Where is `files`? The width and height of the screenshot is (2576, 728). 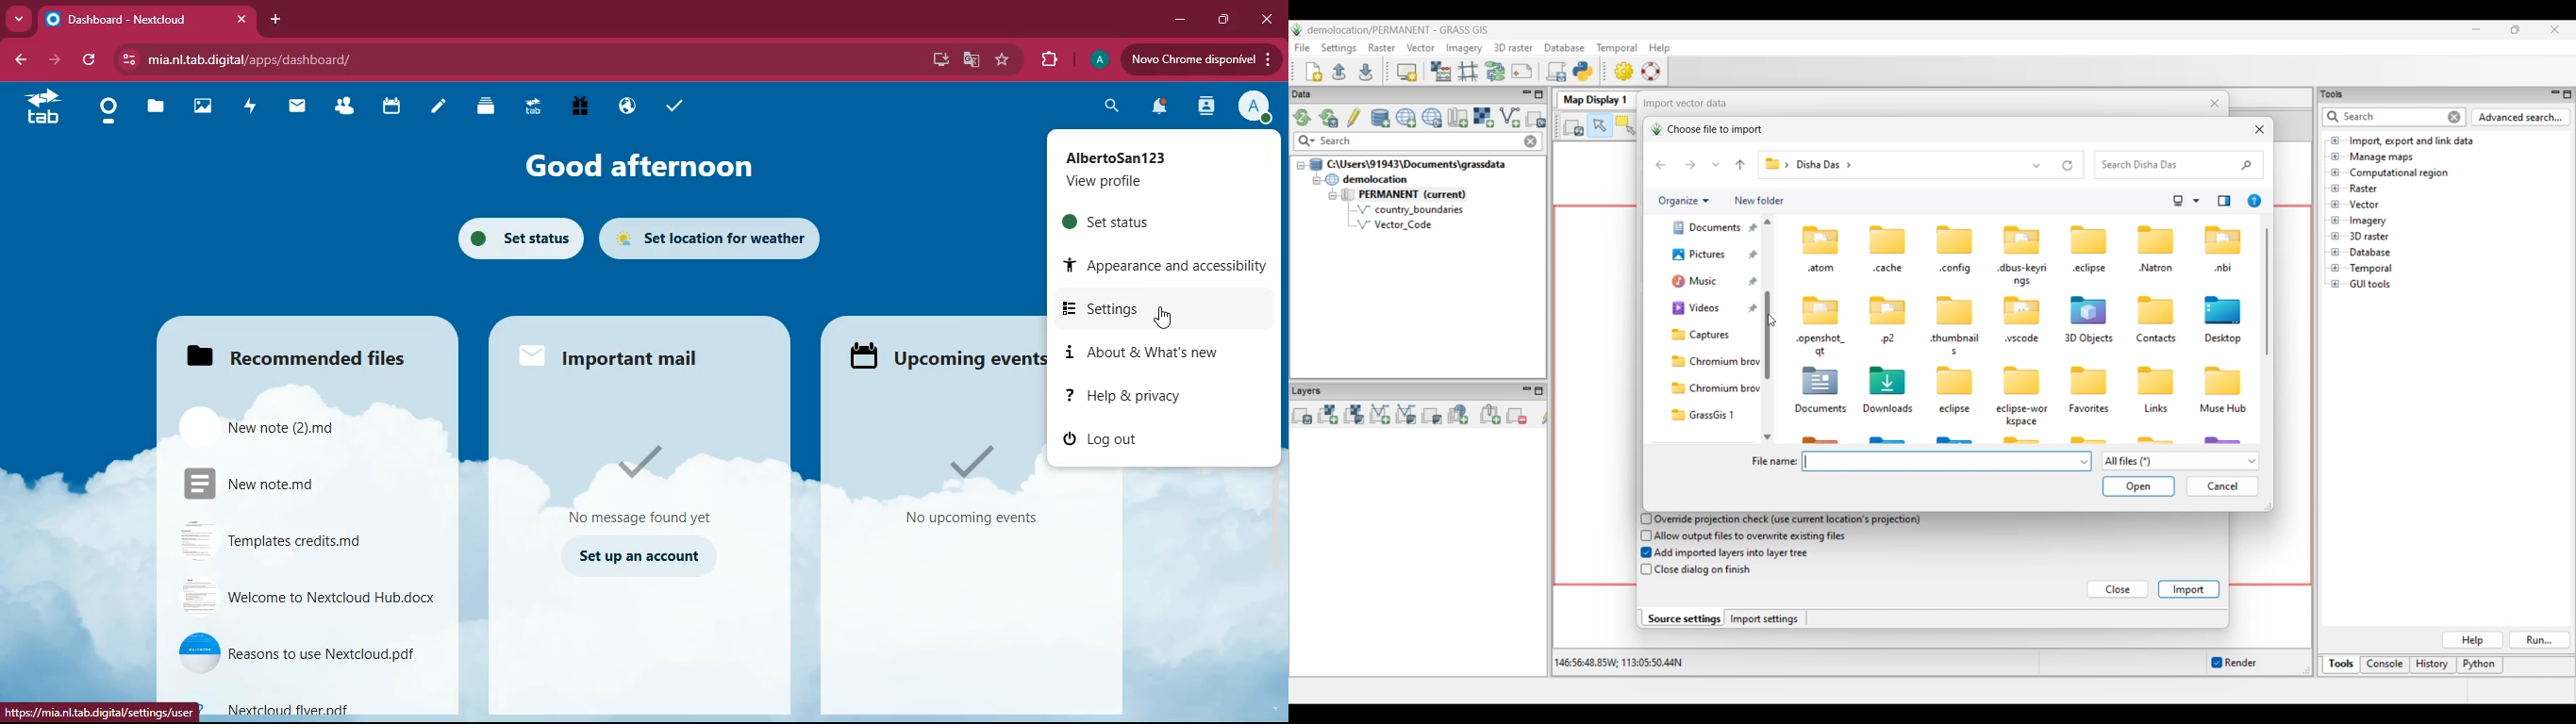
files is located at coordinates (159, 106).